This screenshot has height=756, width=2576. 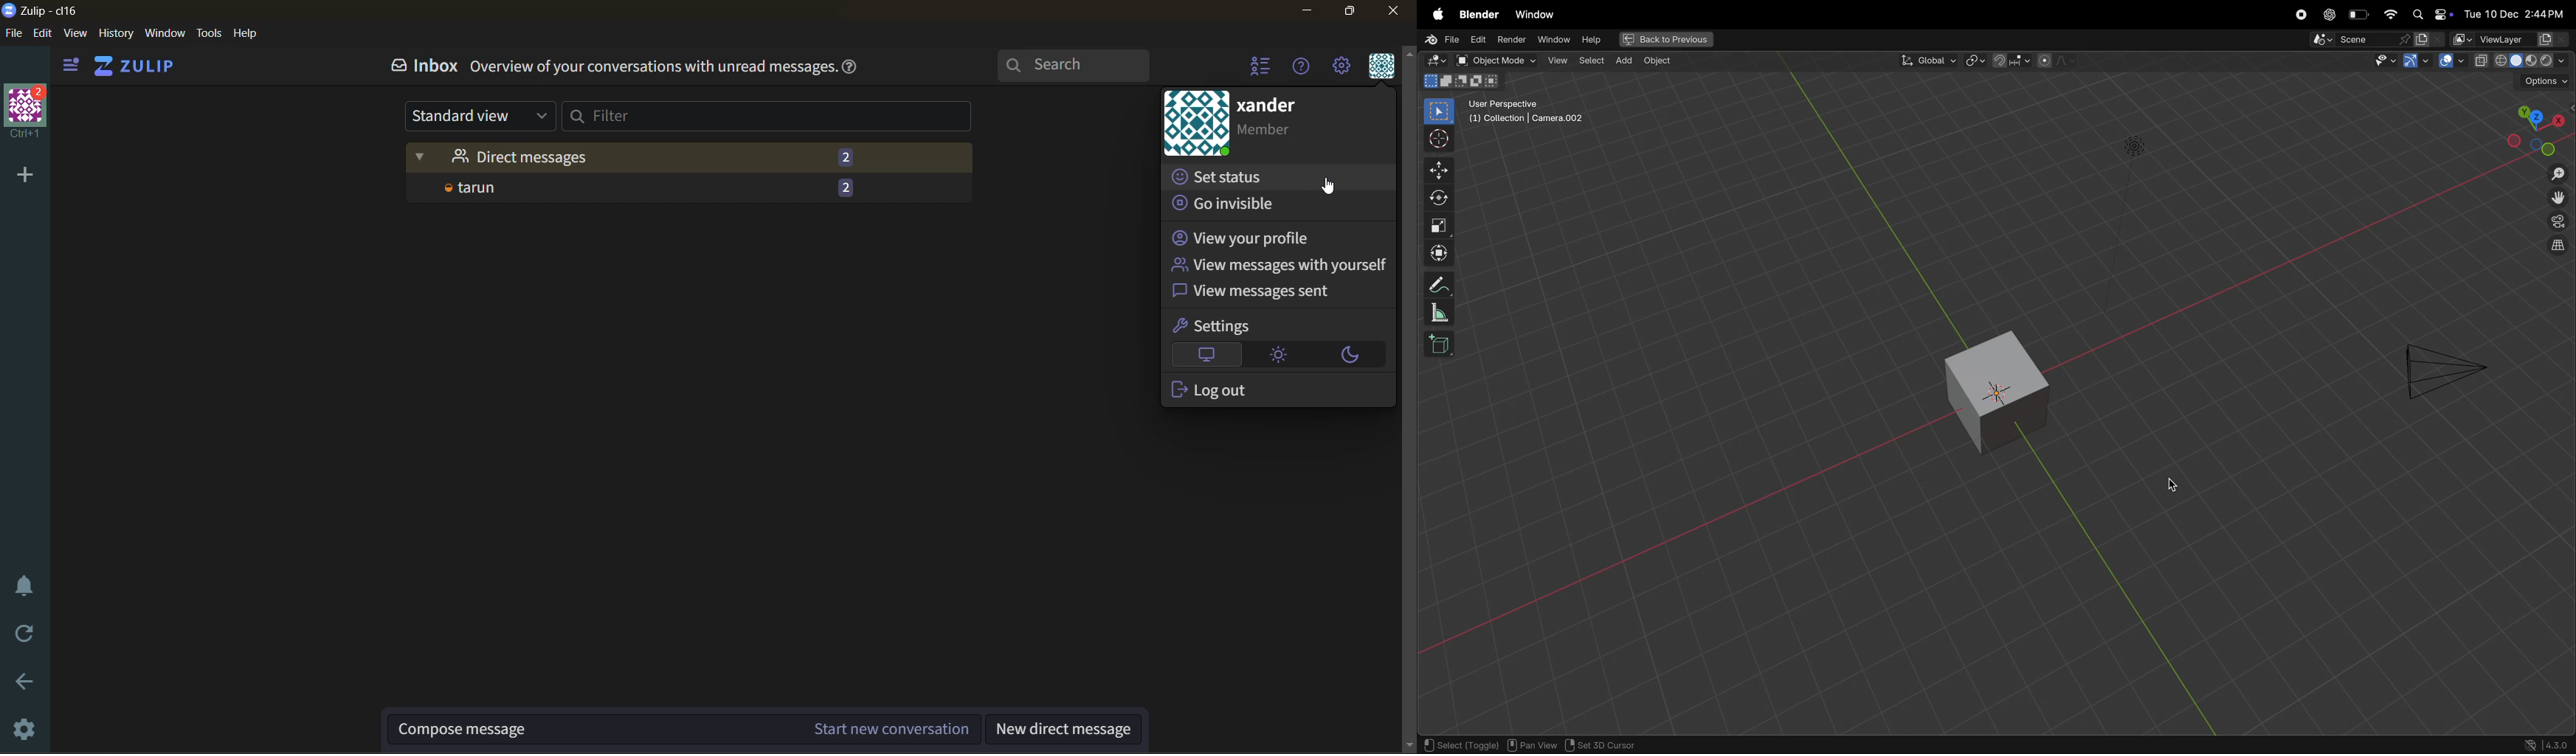 I want to click on Global, so click(x=1926, y=61).